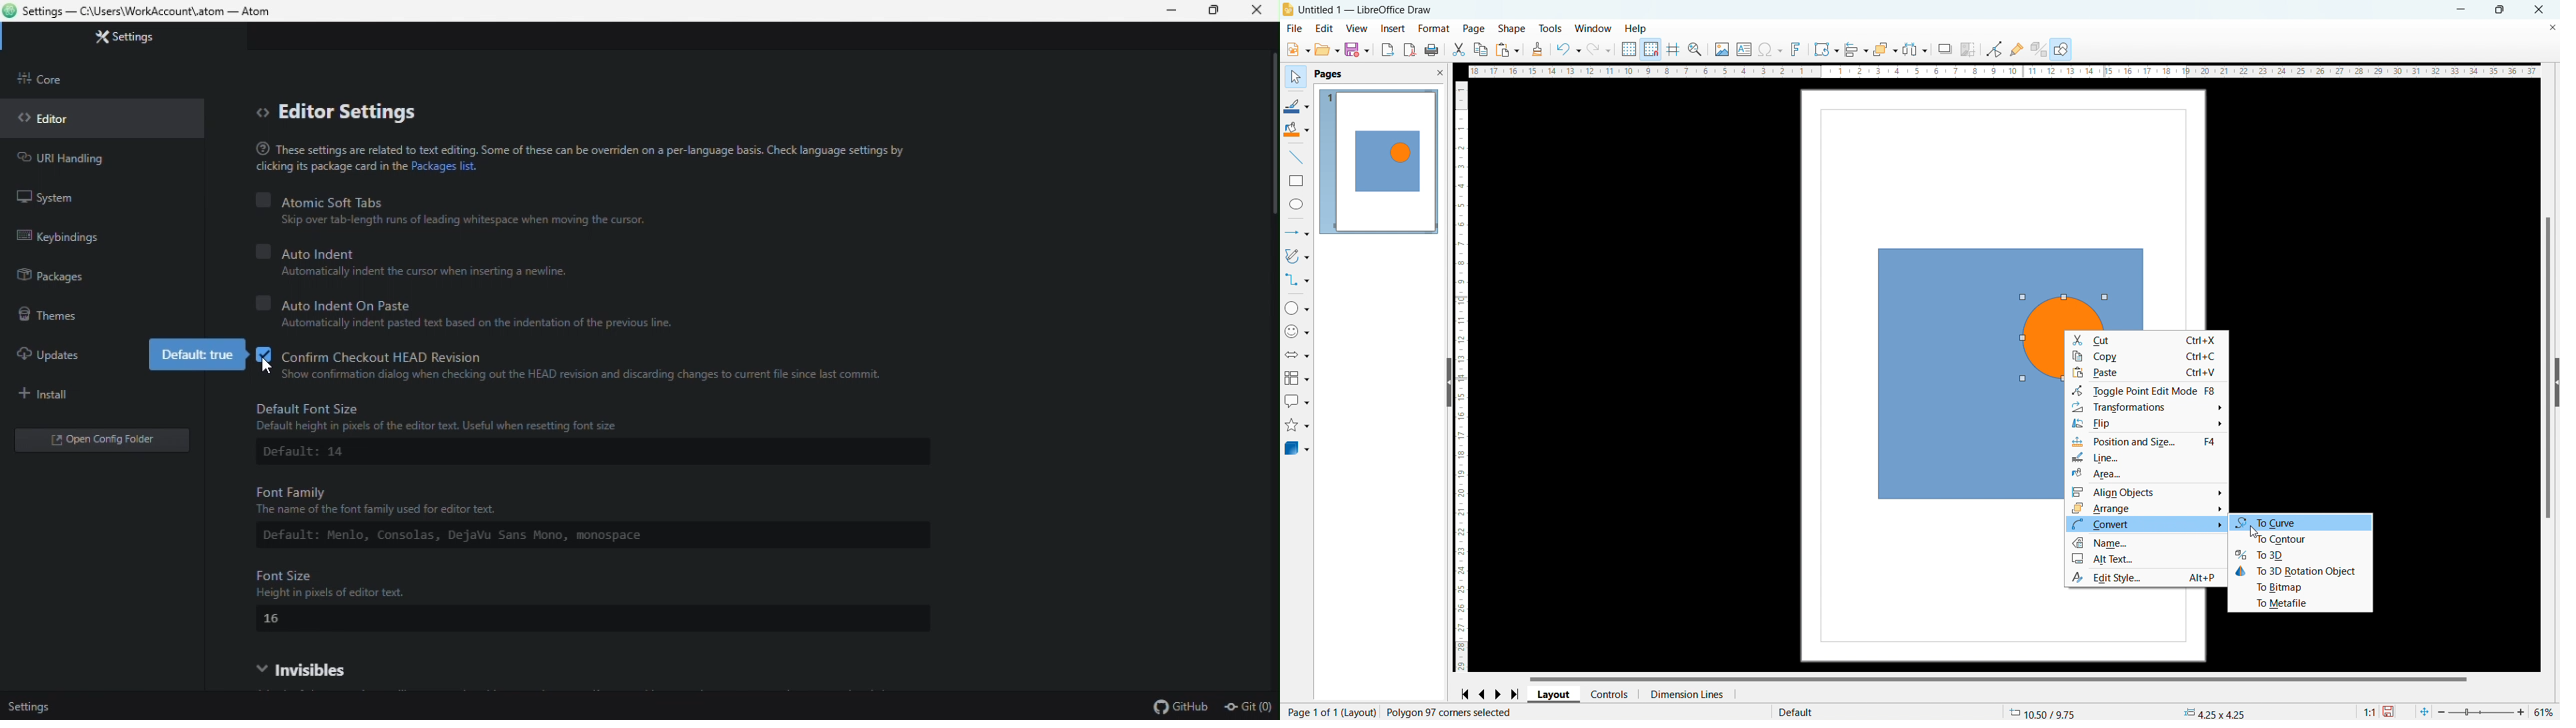 This screenshot has width=2576, height=728. I want to click on select at least three objects to distribute, so click(1915, 49).